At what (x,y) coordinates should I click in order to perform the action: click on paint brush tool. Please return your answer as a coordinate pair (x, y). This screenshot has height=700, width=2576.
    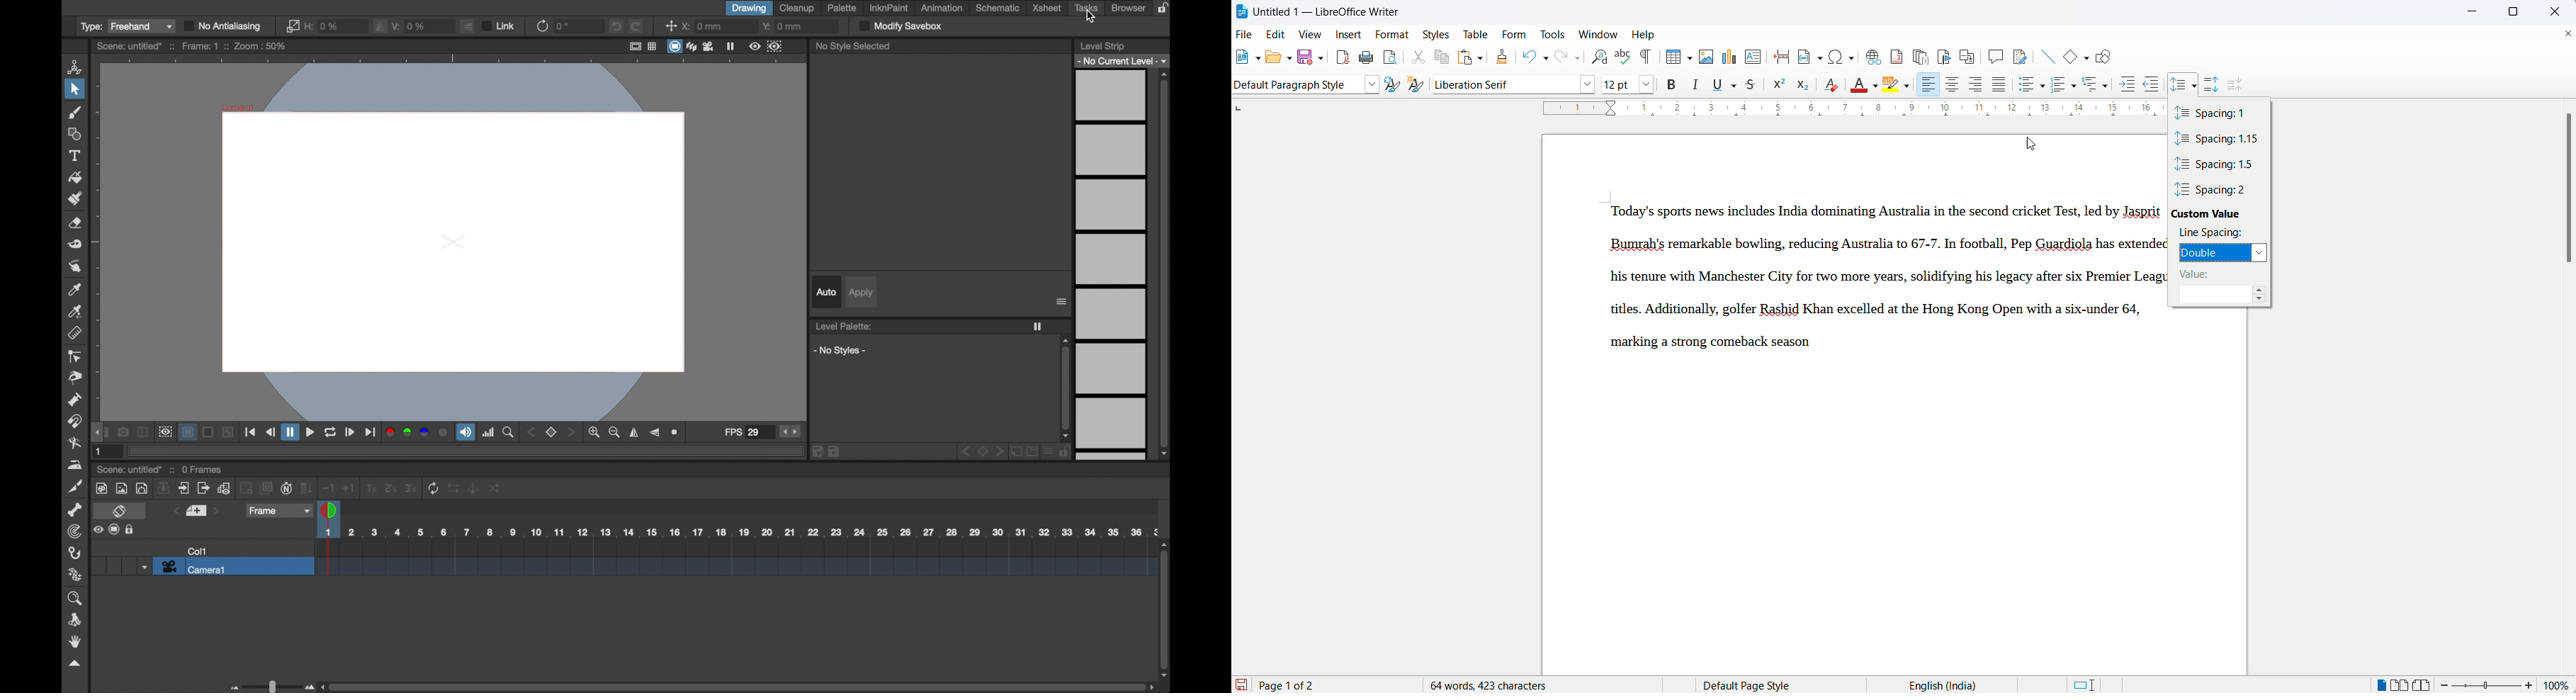
    Looking at the image, I should click on (74, 112).